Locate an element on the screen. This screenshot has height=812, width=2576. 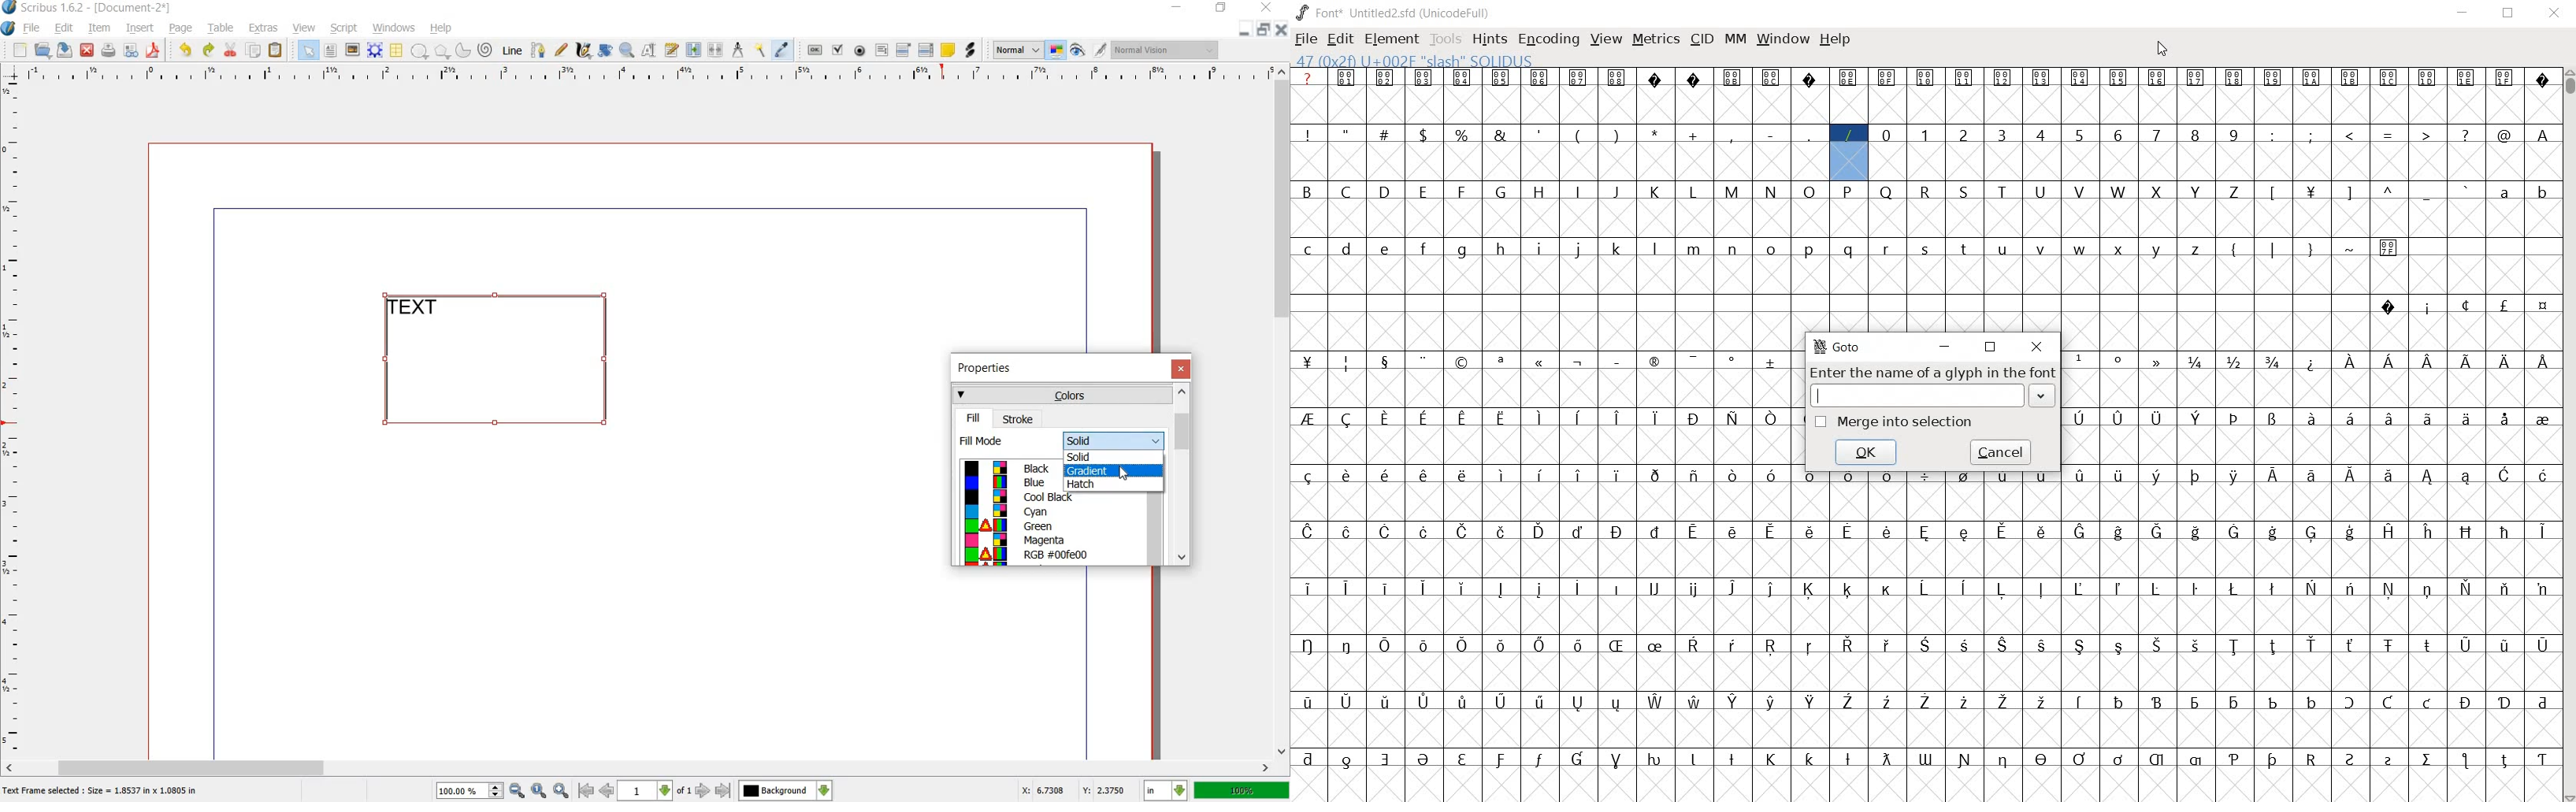
glyph is located at coordinates (2273, 193).